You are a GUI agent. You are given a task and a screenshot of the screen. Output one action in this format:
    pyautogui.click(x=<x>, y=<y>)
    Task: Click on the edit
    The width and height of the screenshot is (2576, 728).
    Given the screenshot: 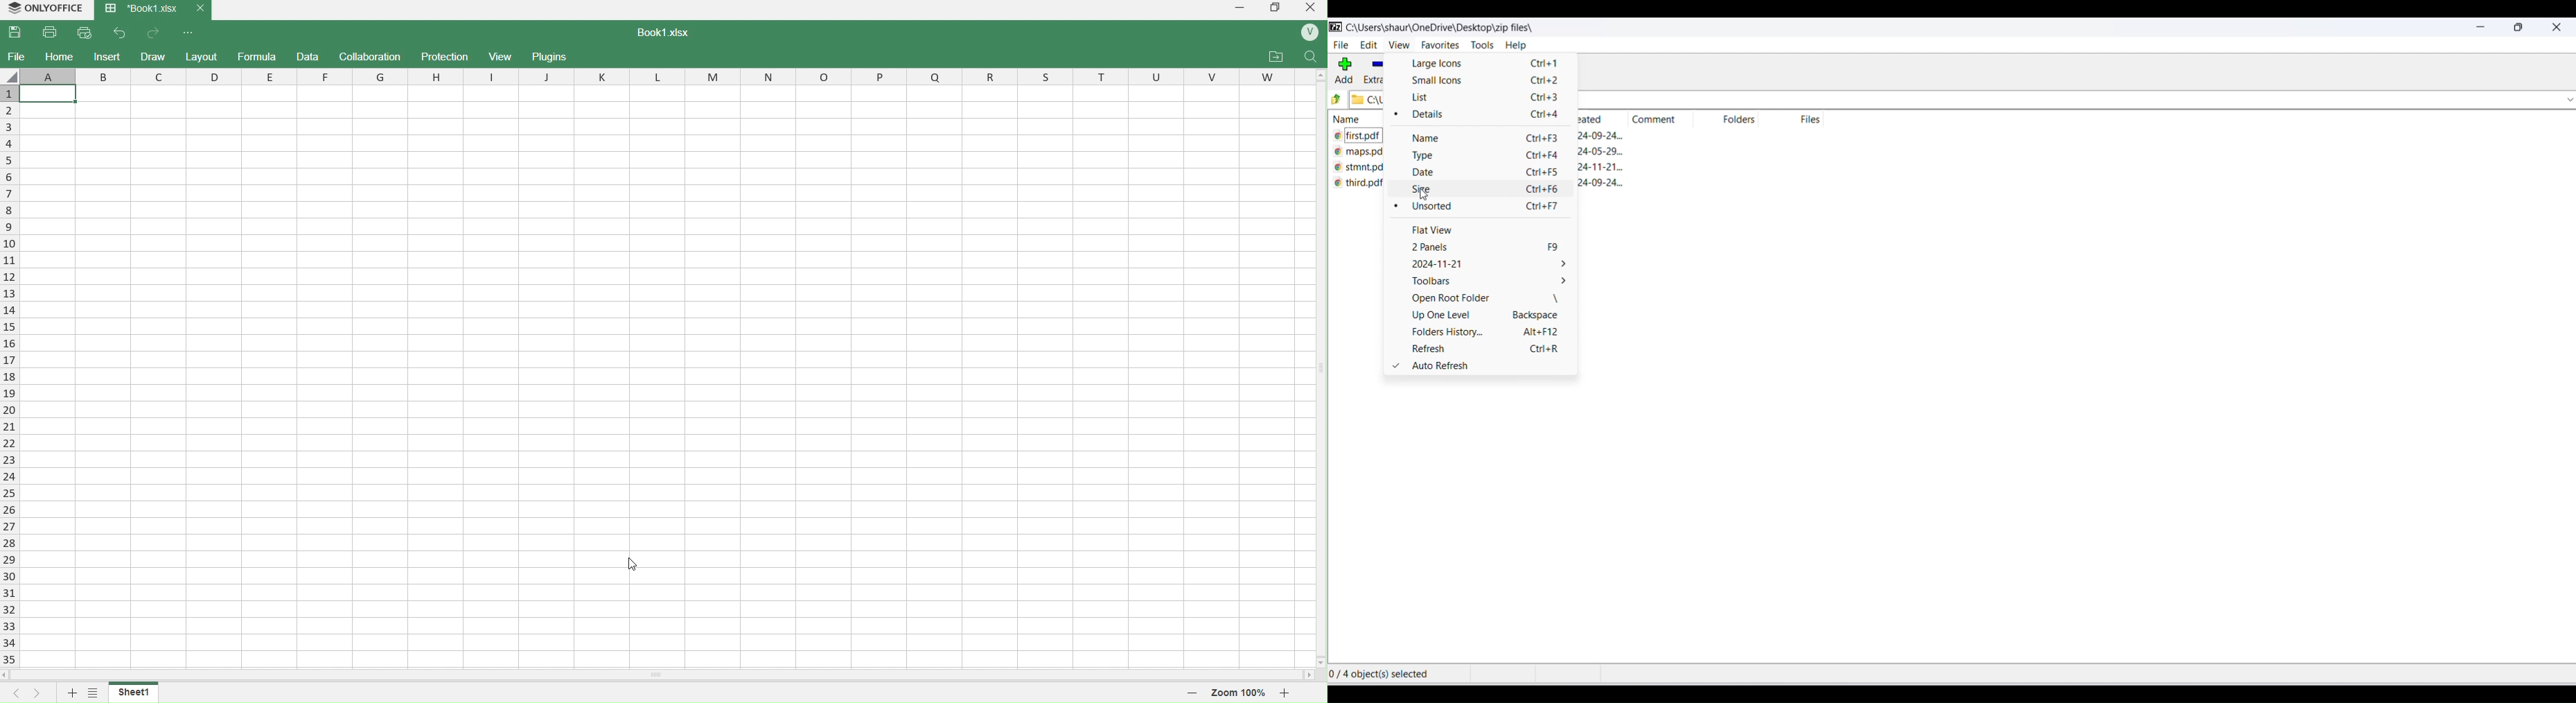 What is the action you would take?
    pyautogui.click(x=1368, y=45)
    